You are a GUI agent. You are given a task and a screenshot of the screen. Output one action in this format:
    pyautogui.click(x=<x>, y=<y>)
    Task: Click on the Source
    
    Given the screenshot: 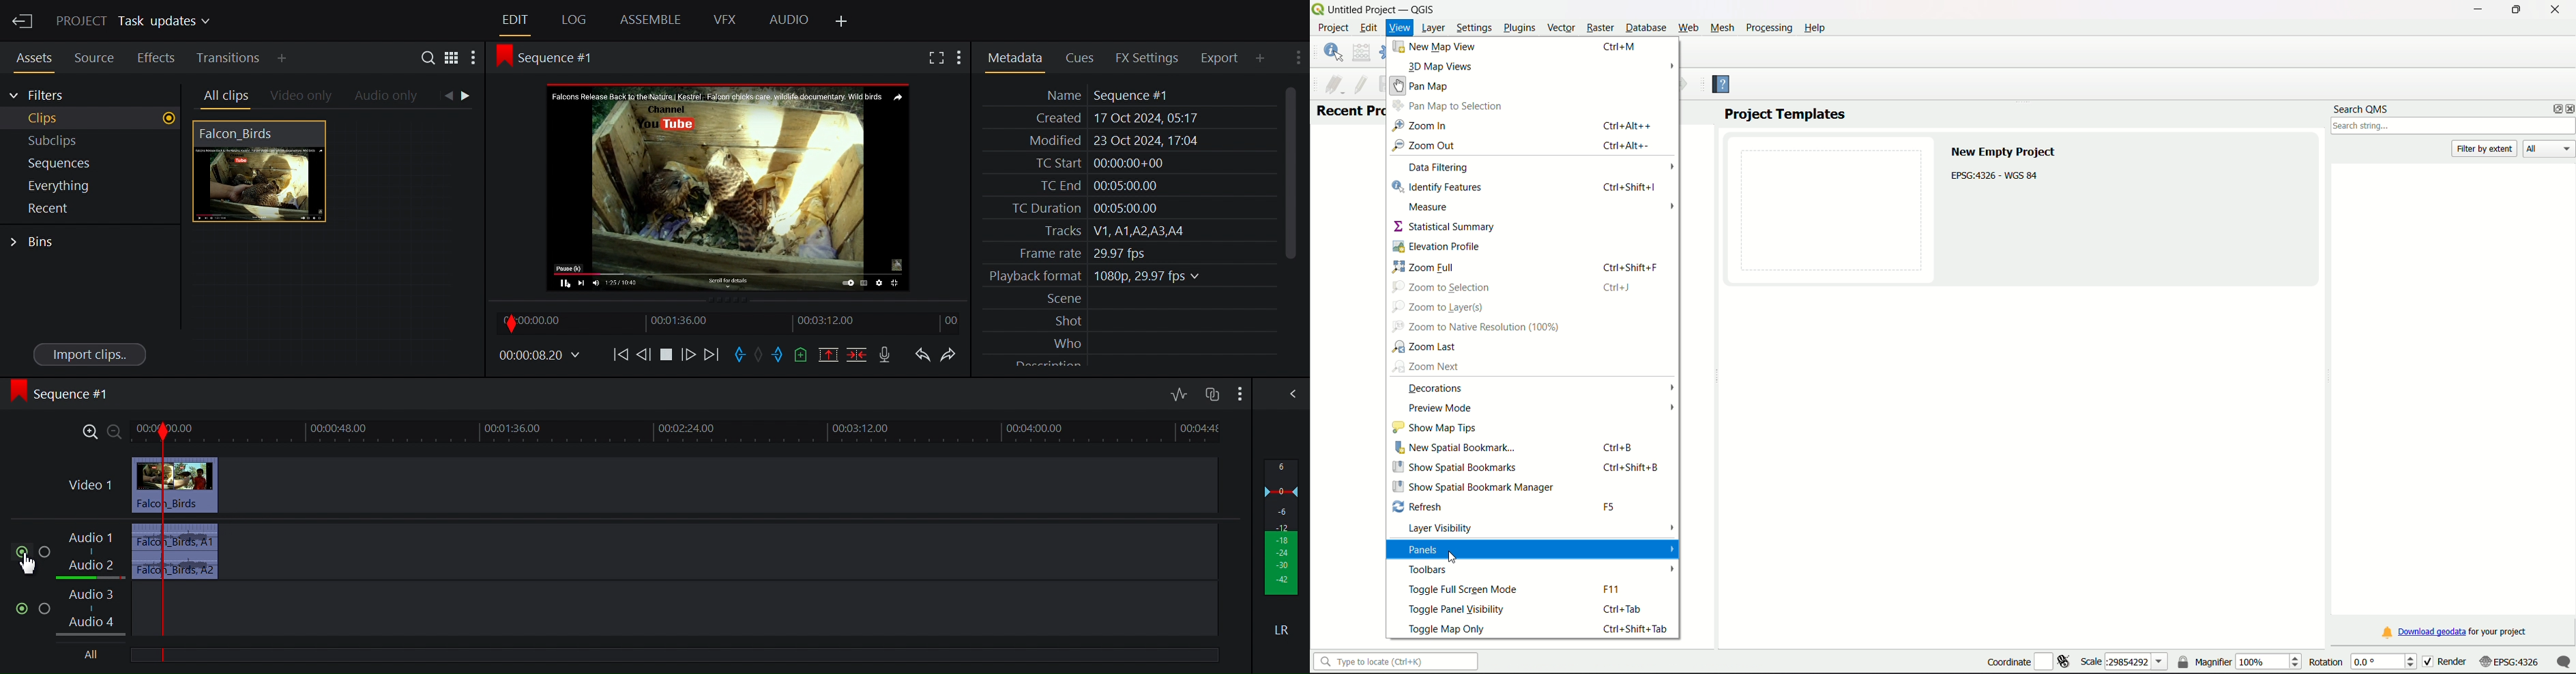 What is the action you would take?
    pyautogui.click(x=95, y=56)
    